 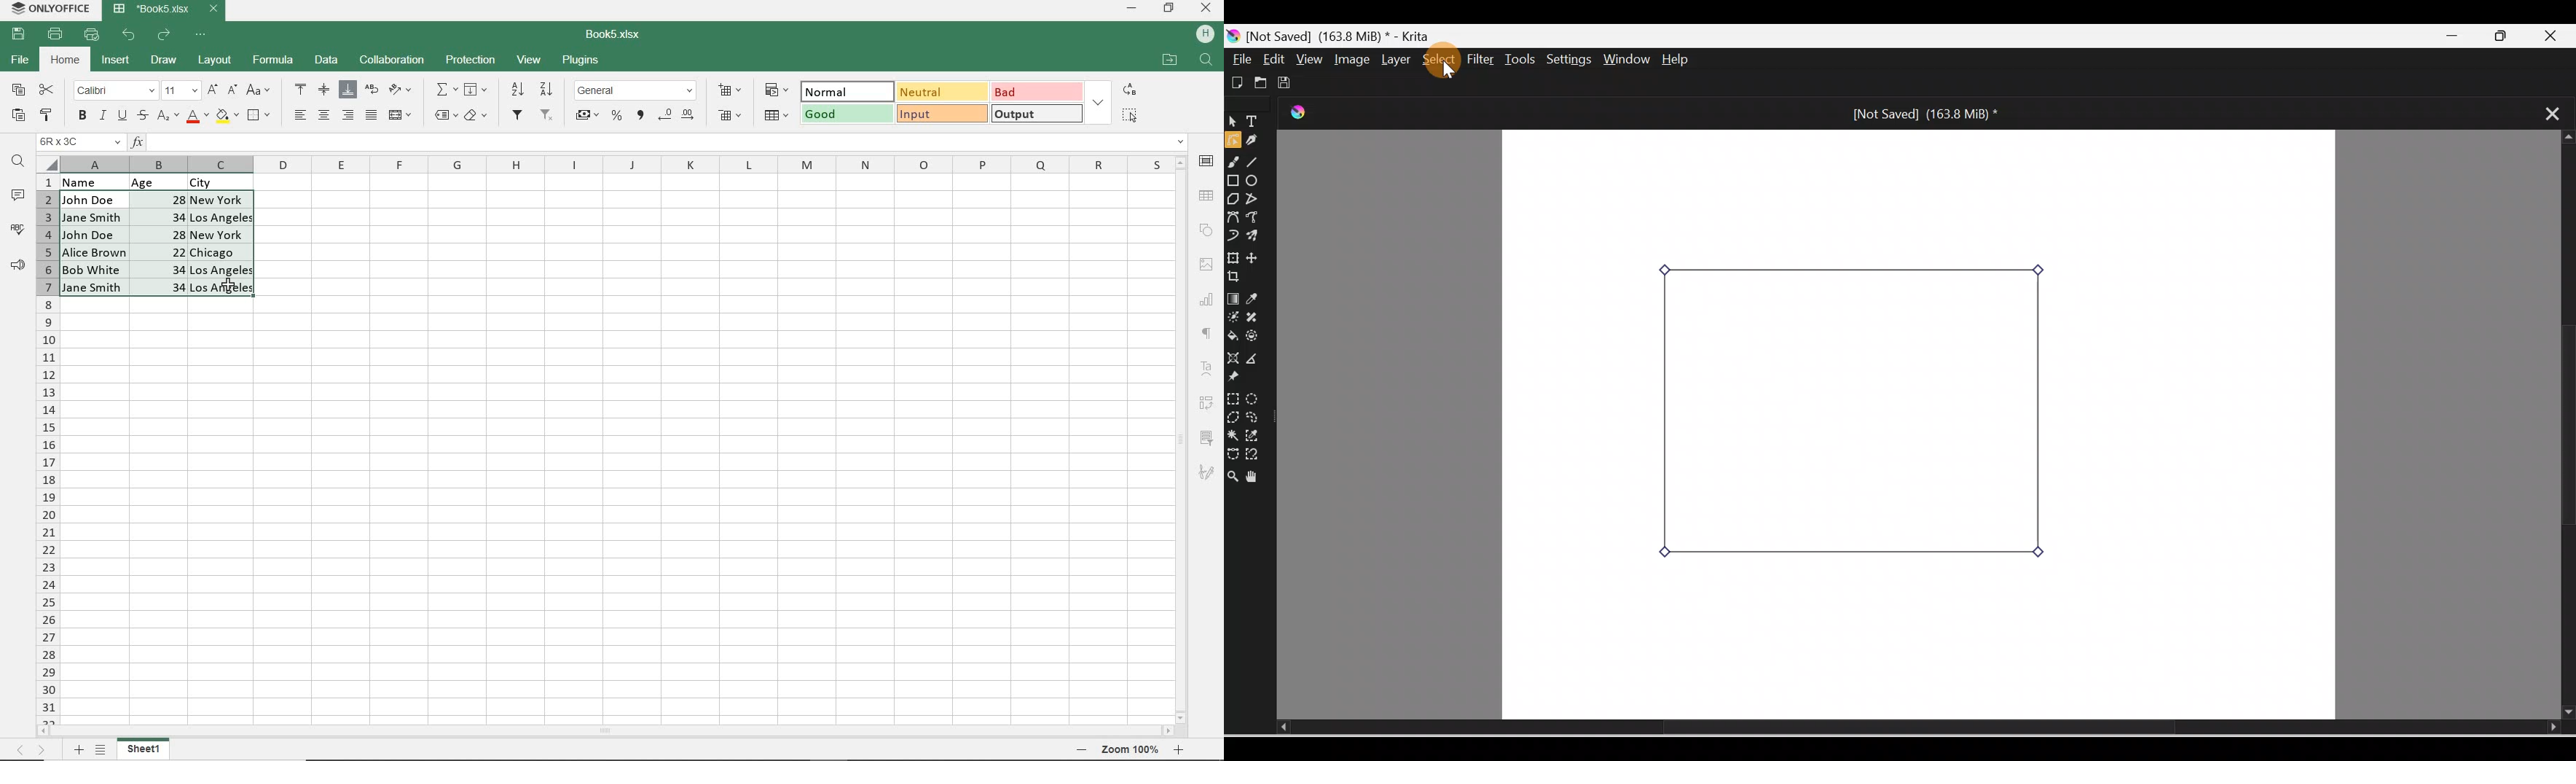 I want to click on MINIMIZE, so click(x=1133, y=9).